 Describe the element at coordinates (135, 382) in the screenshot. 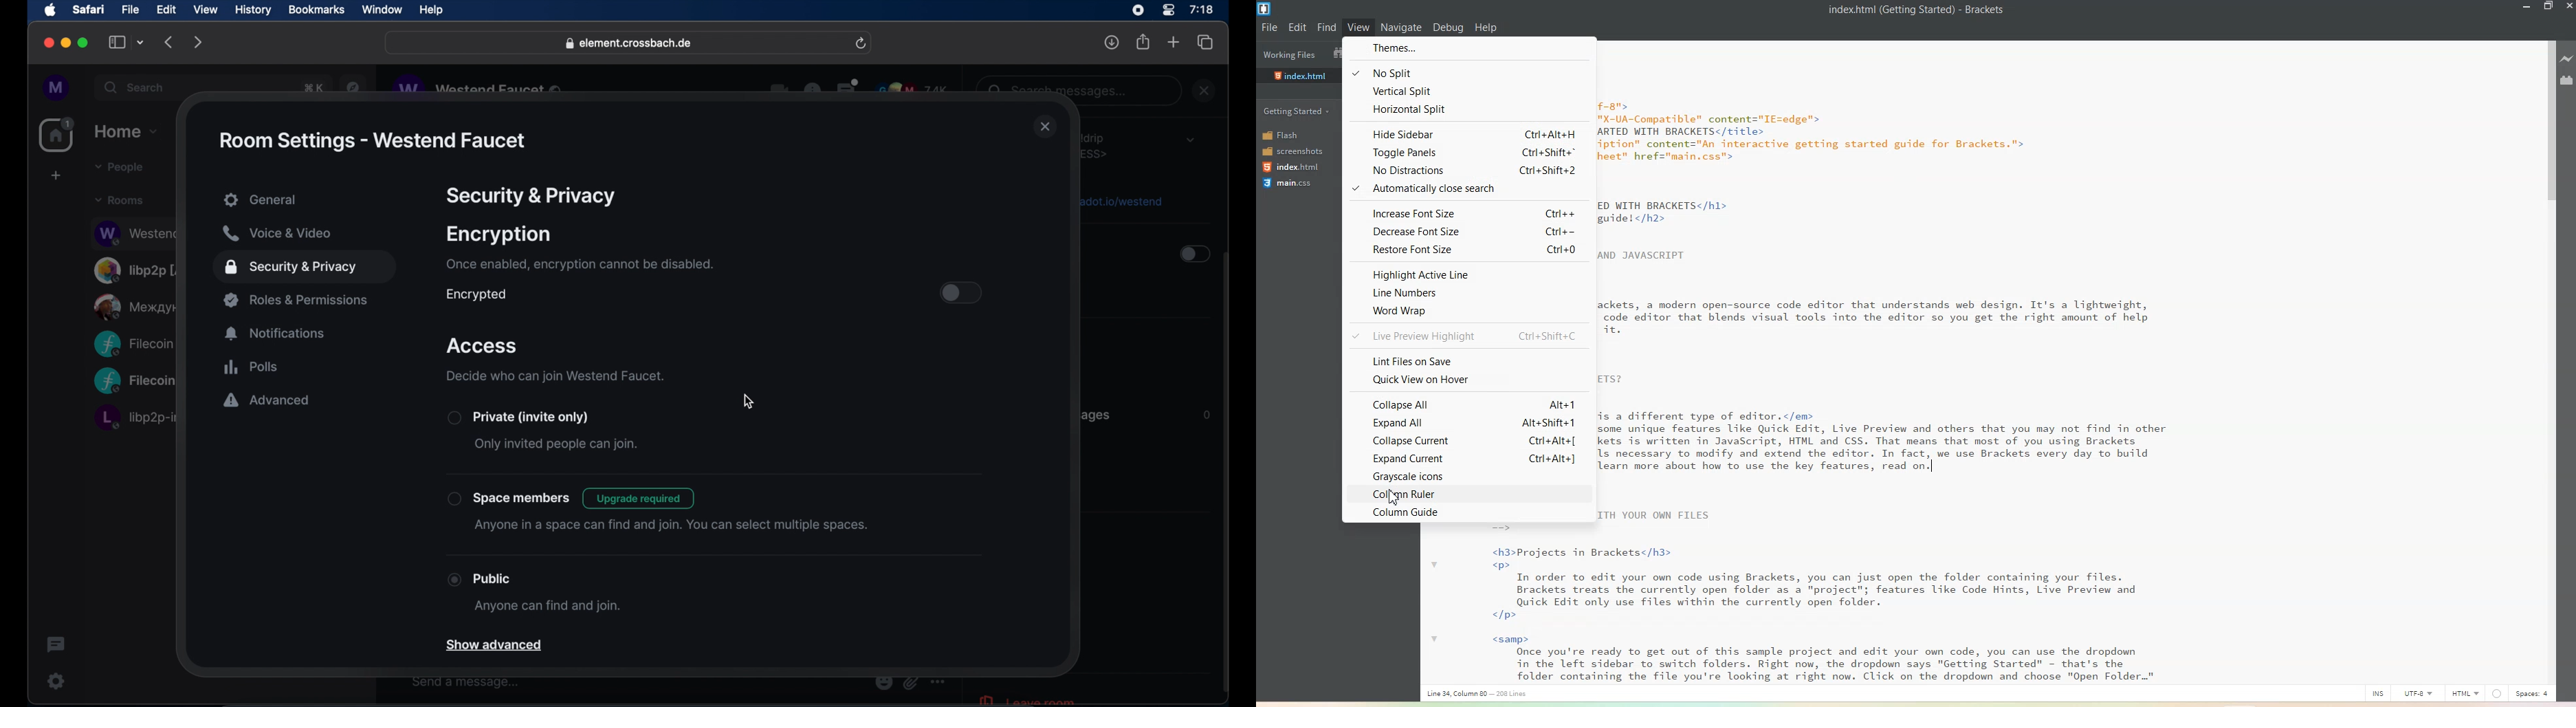

I see `obscure` at that location.